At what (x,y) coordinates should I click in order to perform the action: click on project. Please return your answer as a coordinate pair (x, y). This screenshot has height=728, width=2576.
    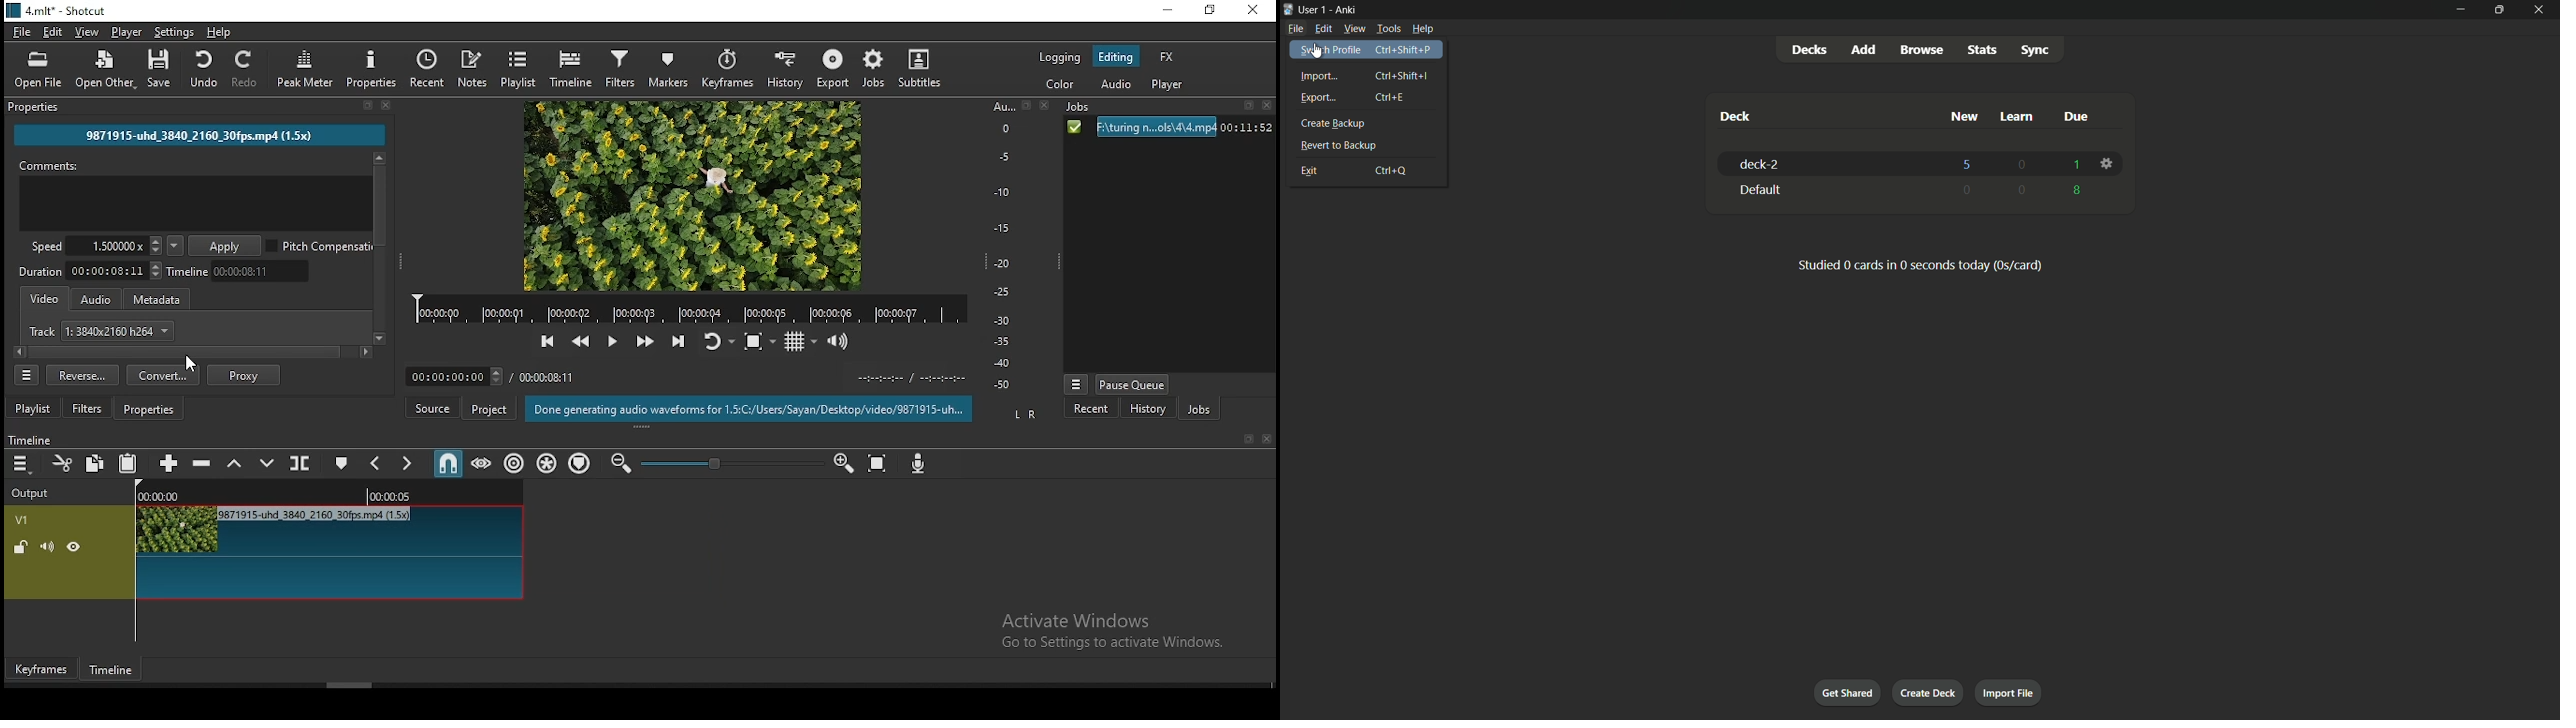
    Looking at the image, I should click on (489, 409).